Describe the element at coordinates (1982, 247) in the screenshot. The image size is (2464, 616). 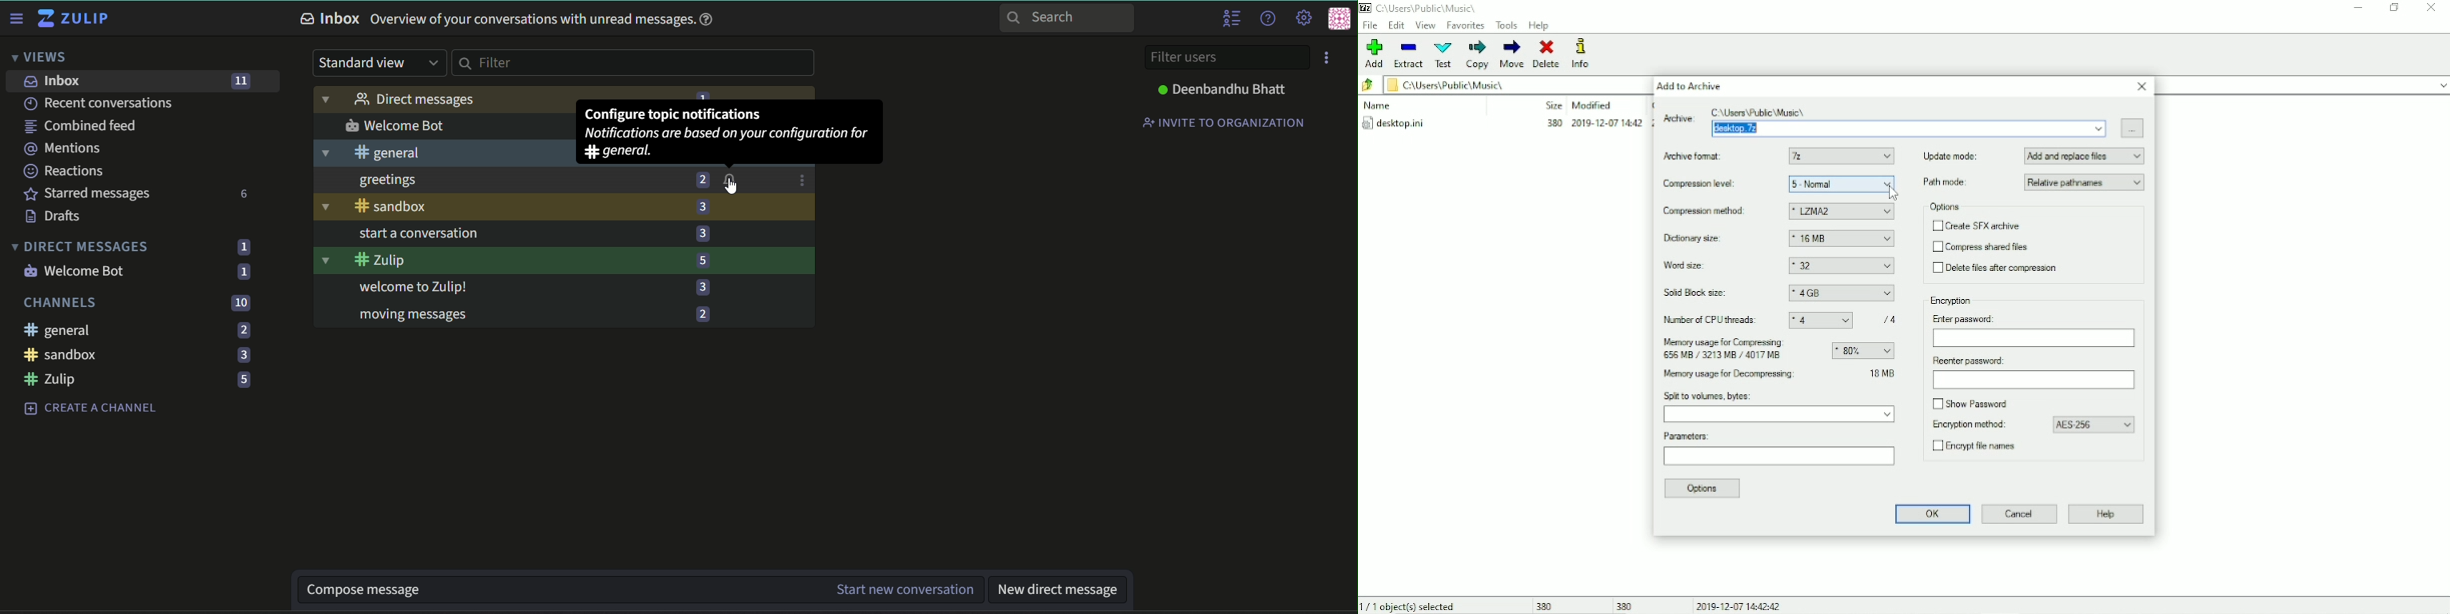
I see `Compress shared files` at that location.